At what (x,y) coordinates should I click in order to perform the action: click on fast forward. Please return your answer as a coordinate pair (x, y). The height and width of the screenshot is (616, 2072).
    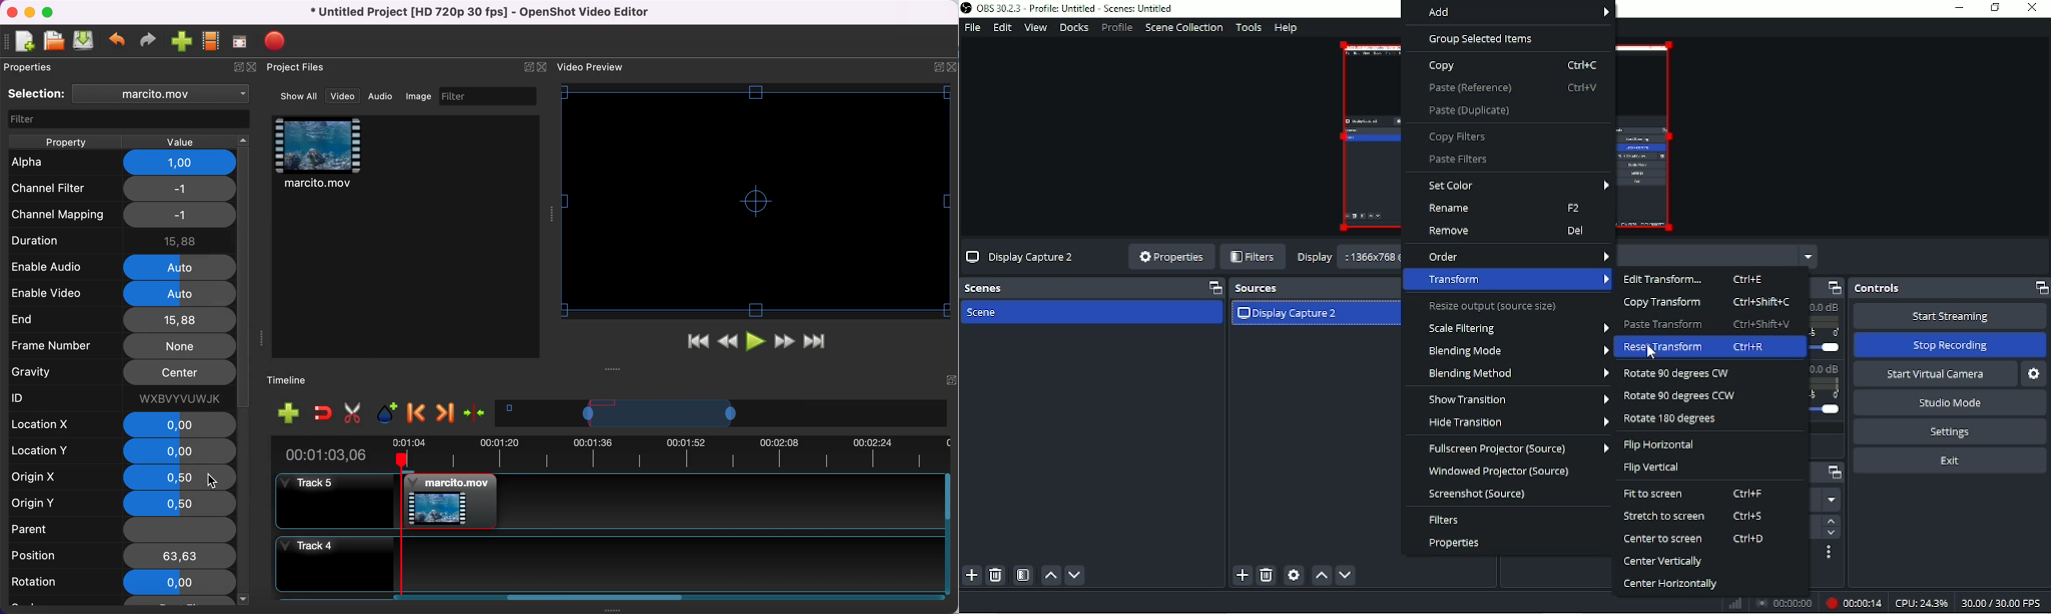
    Looking at the image, I should click on (785, 342).